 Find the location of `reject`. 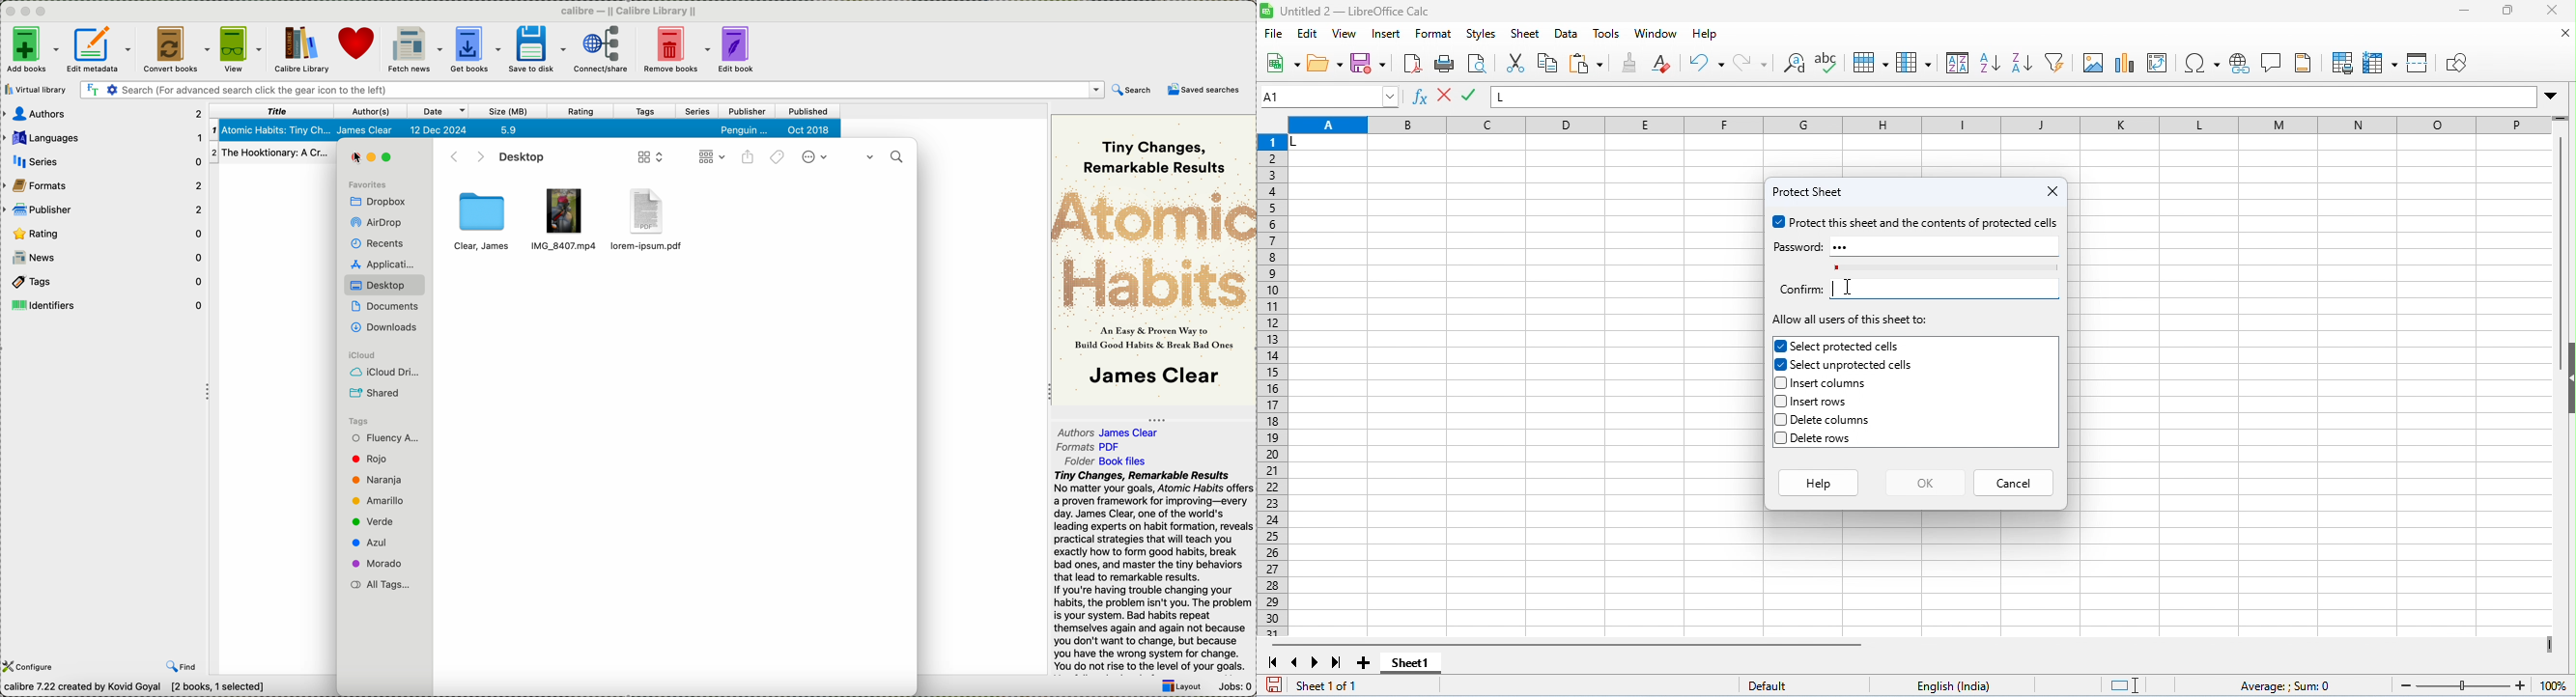

reject is located at coordinates (1470, 96).